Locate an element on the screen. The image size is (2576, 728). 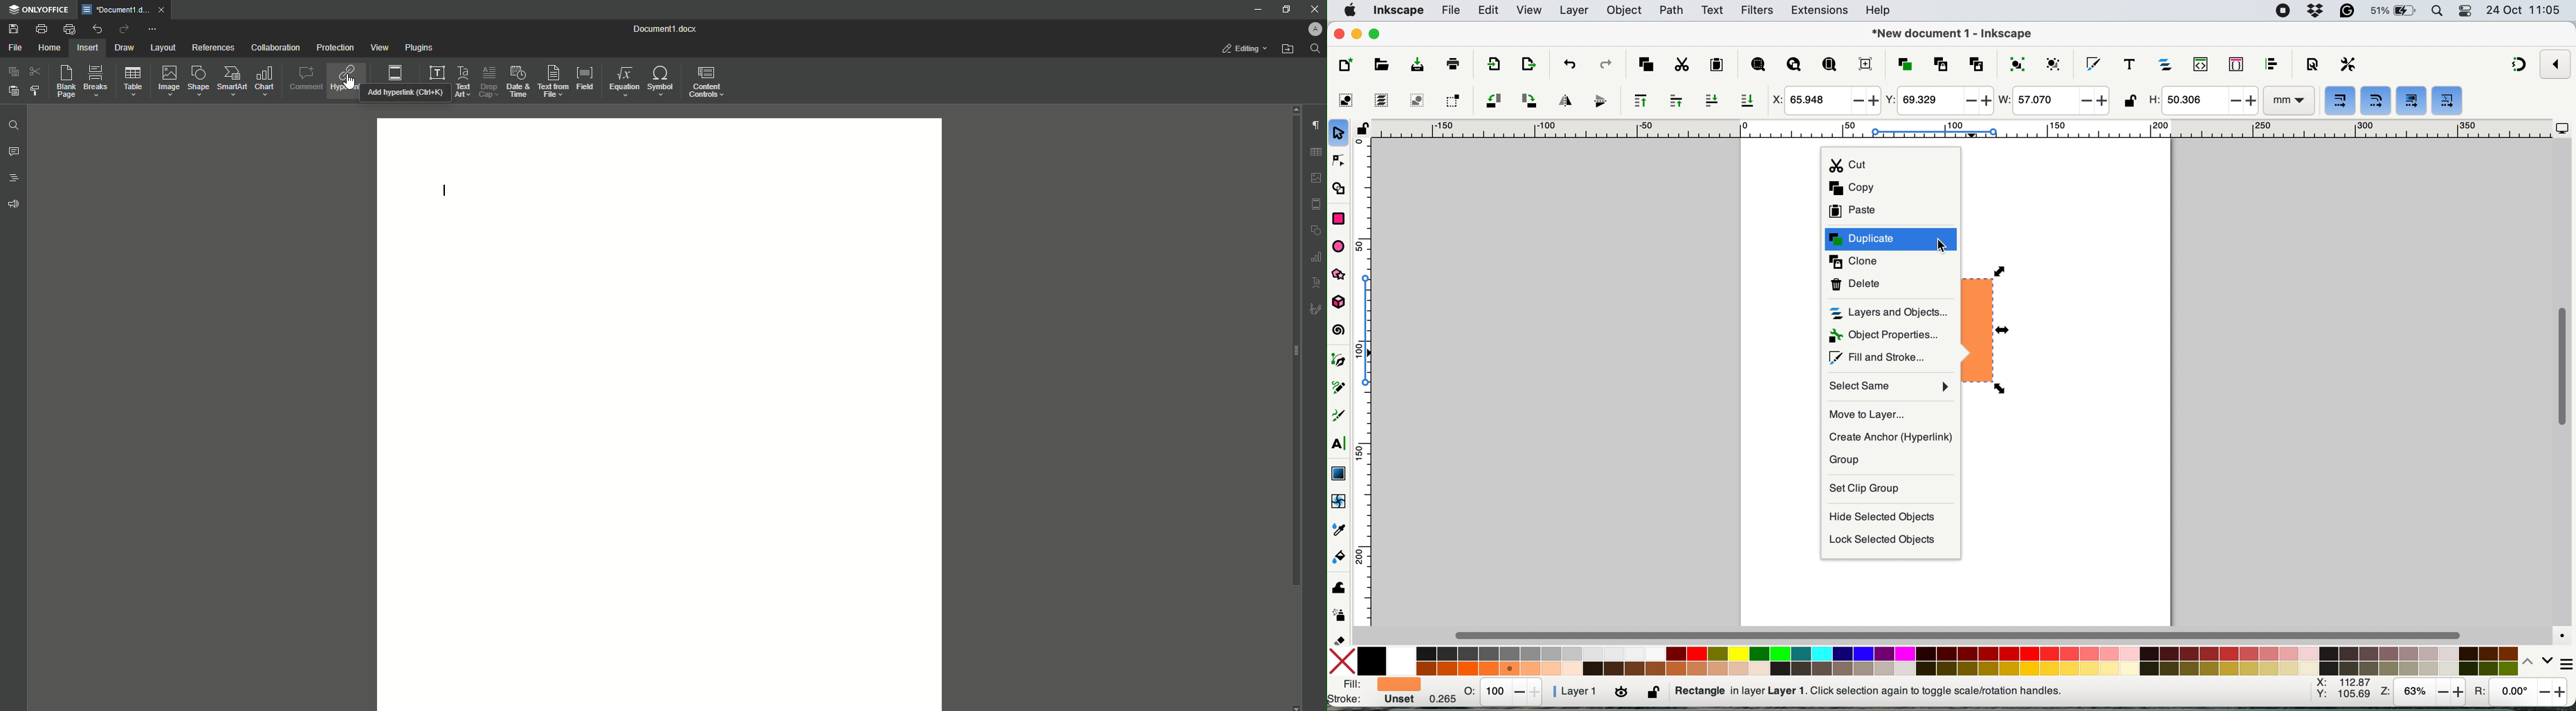
y coordinate is located at coordinates (1938, 100).